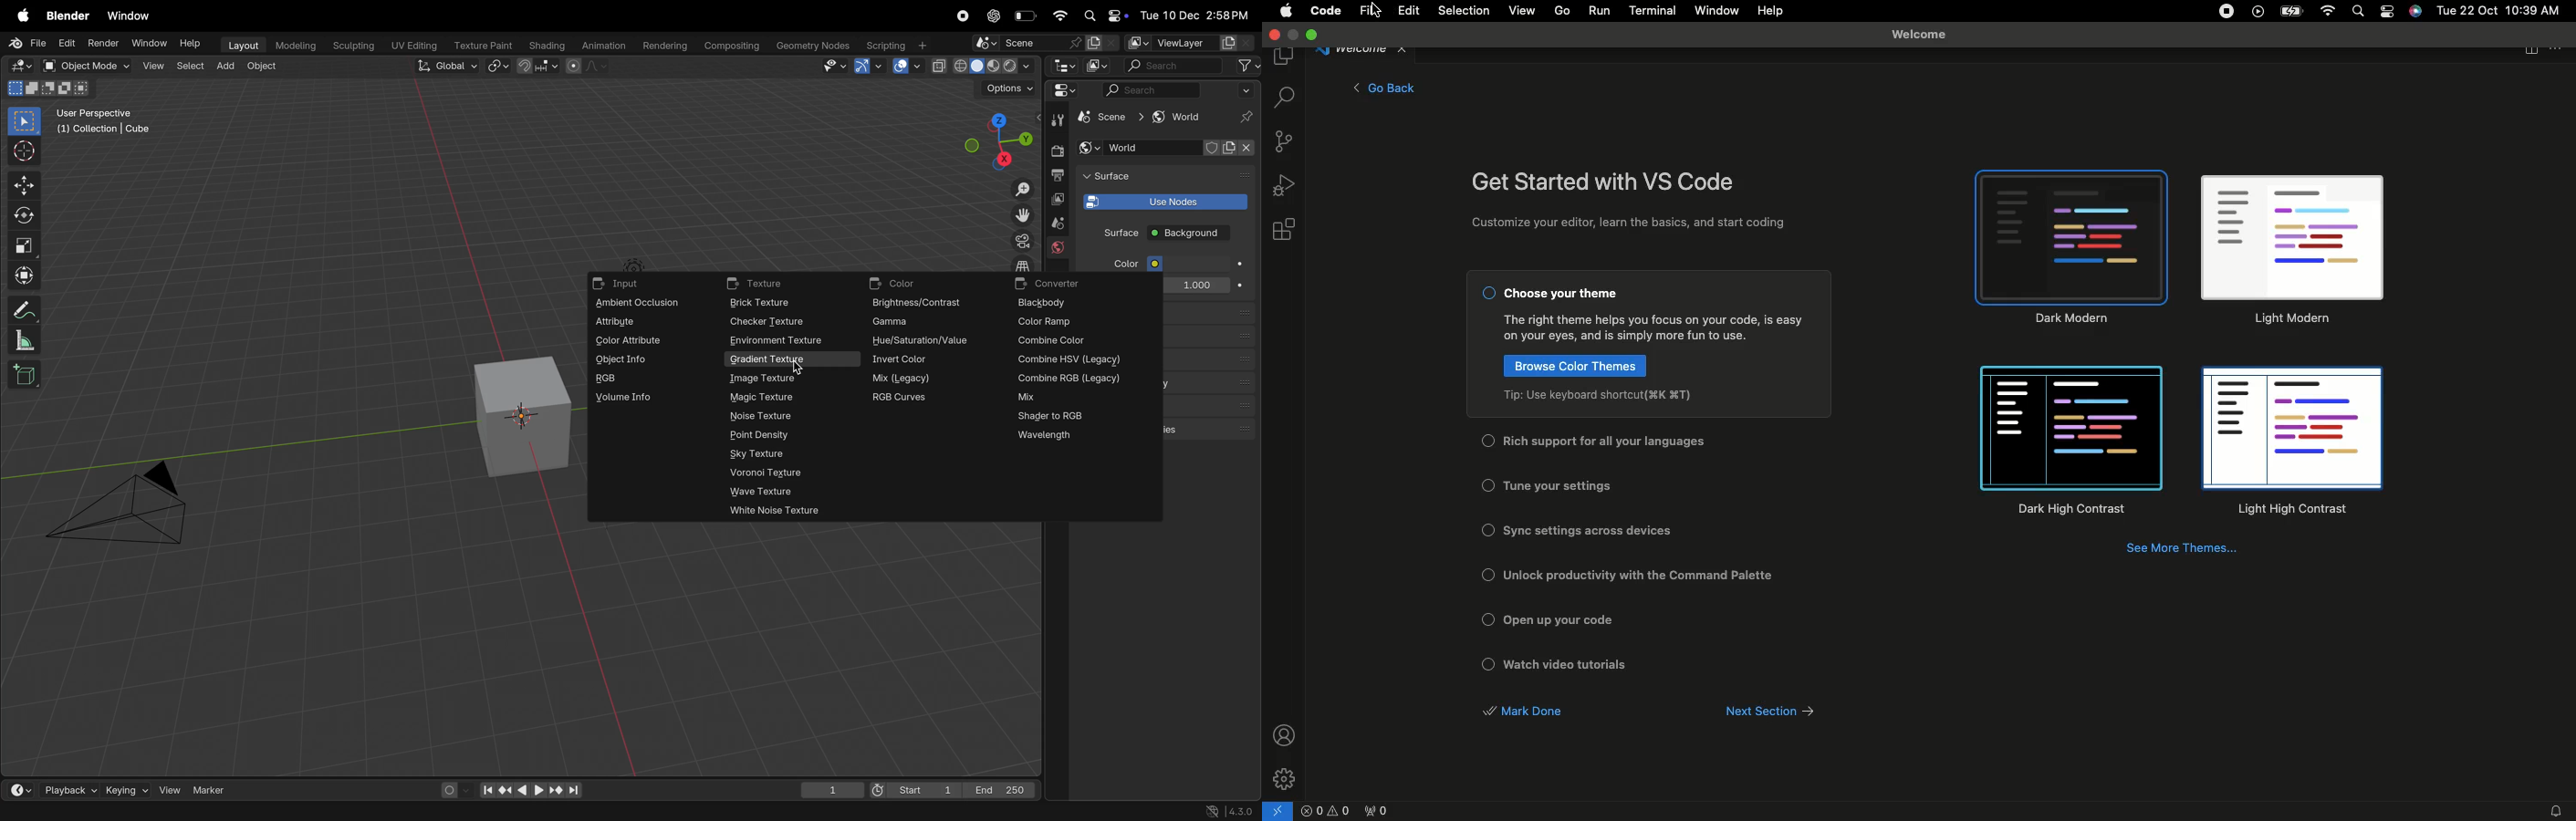 Image resolution: width=2576 pixels, height=840 pixels. Describe the element at coordinates (169, 790) in the screenshot. I see `view` at that location.